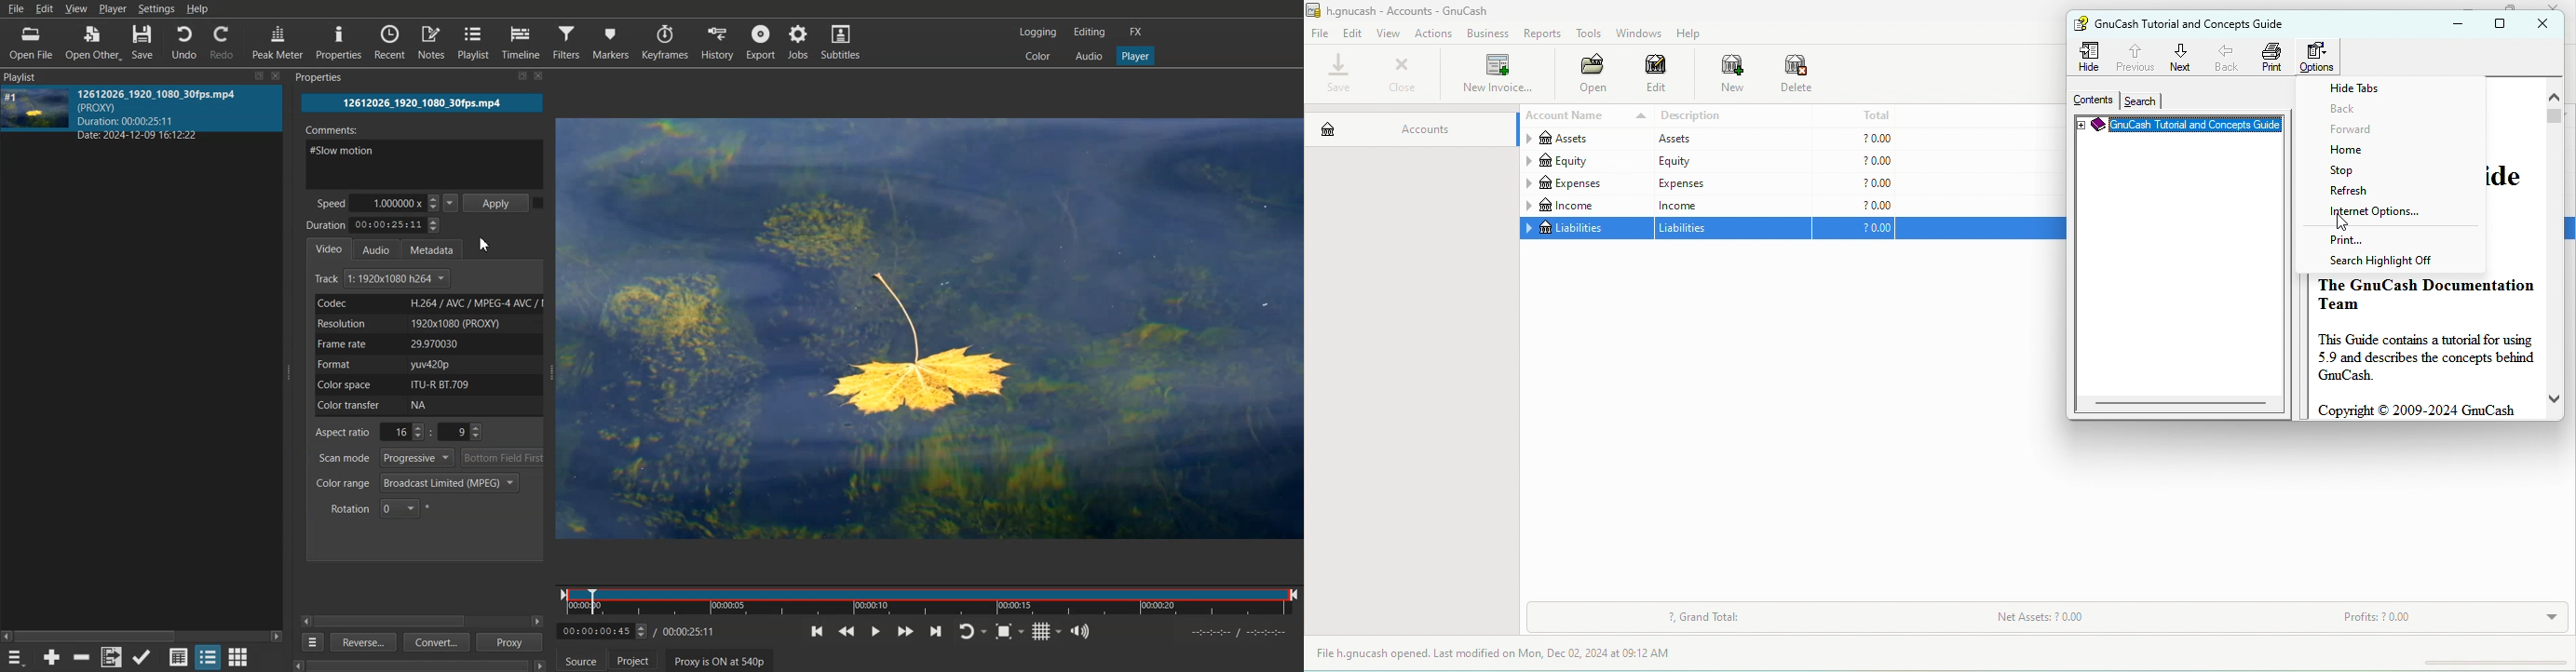  What do you see at coordinates (846, 631) in the screenshot?
I see `Play Backward` at bounding box center [846, 631].